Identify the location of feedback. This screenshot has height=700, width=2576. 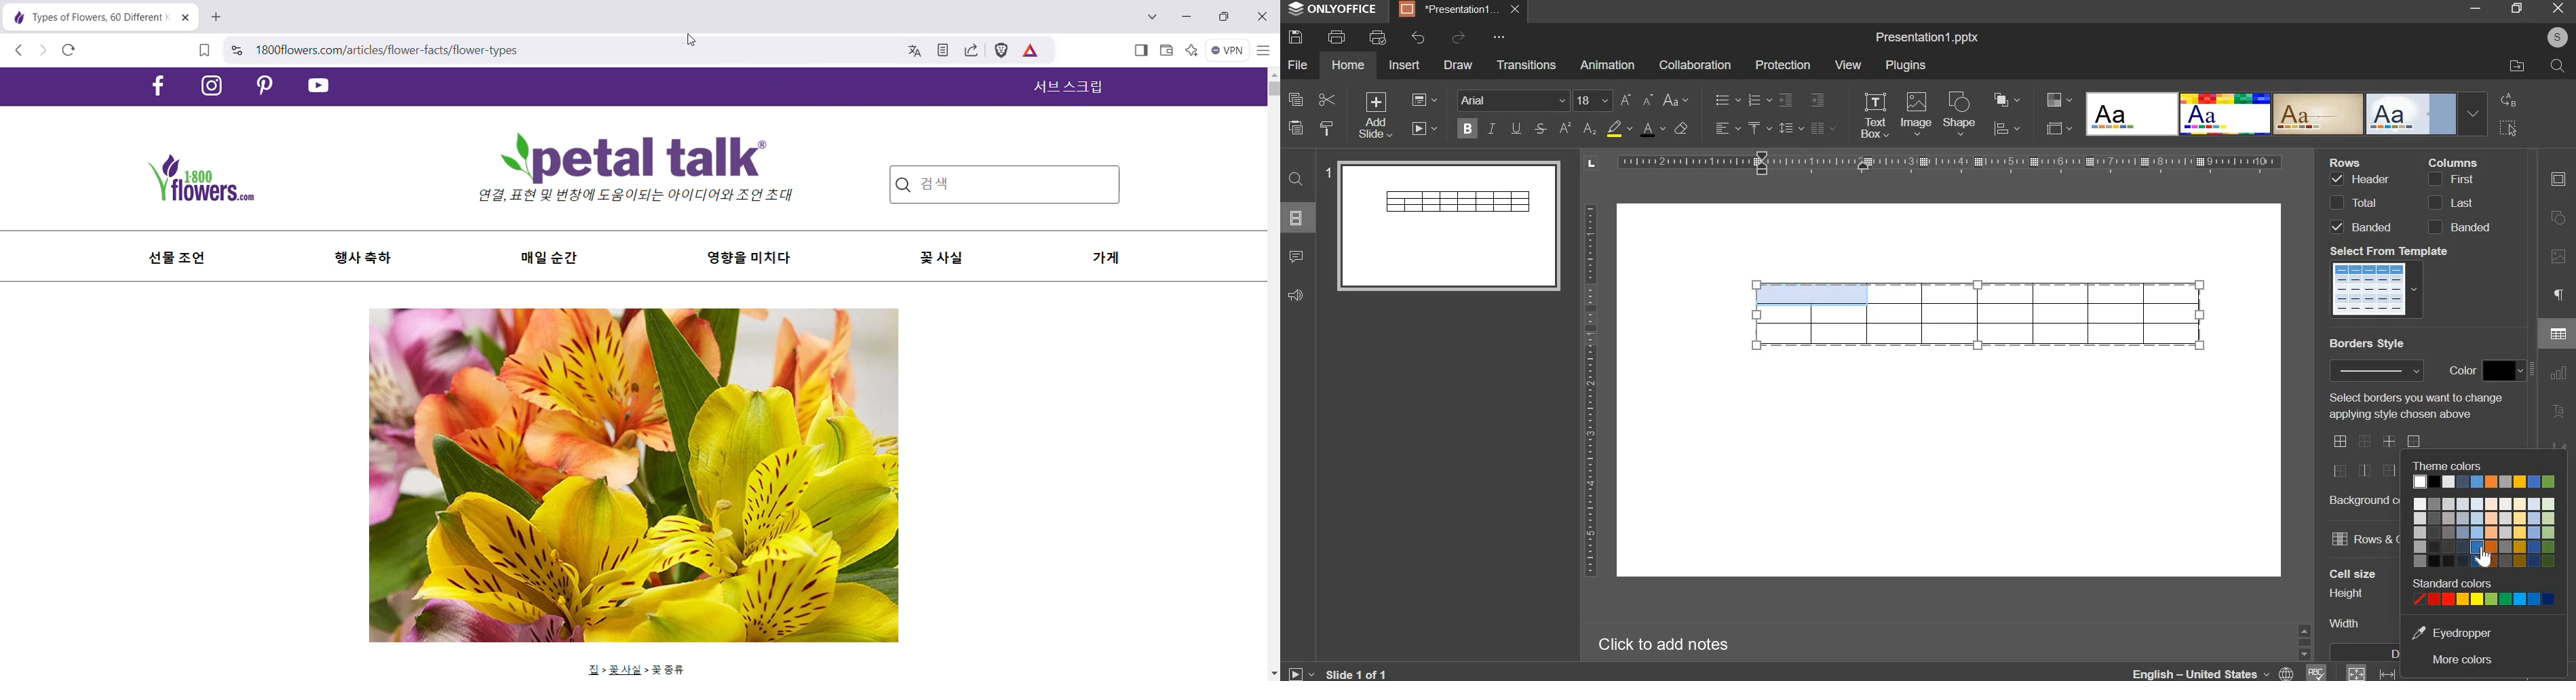
(1294, 296).